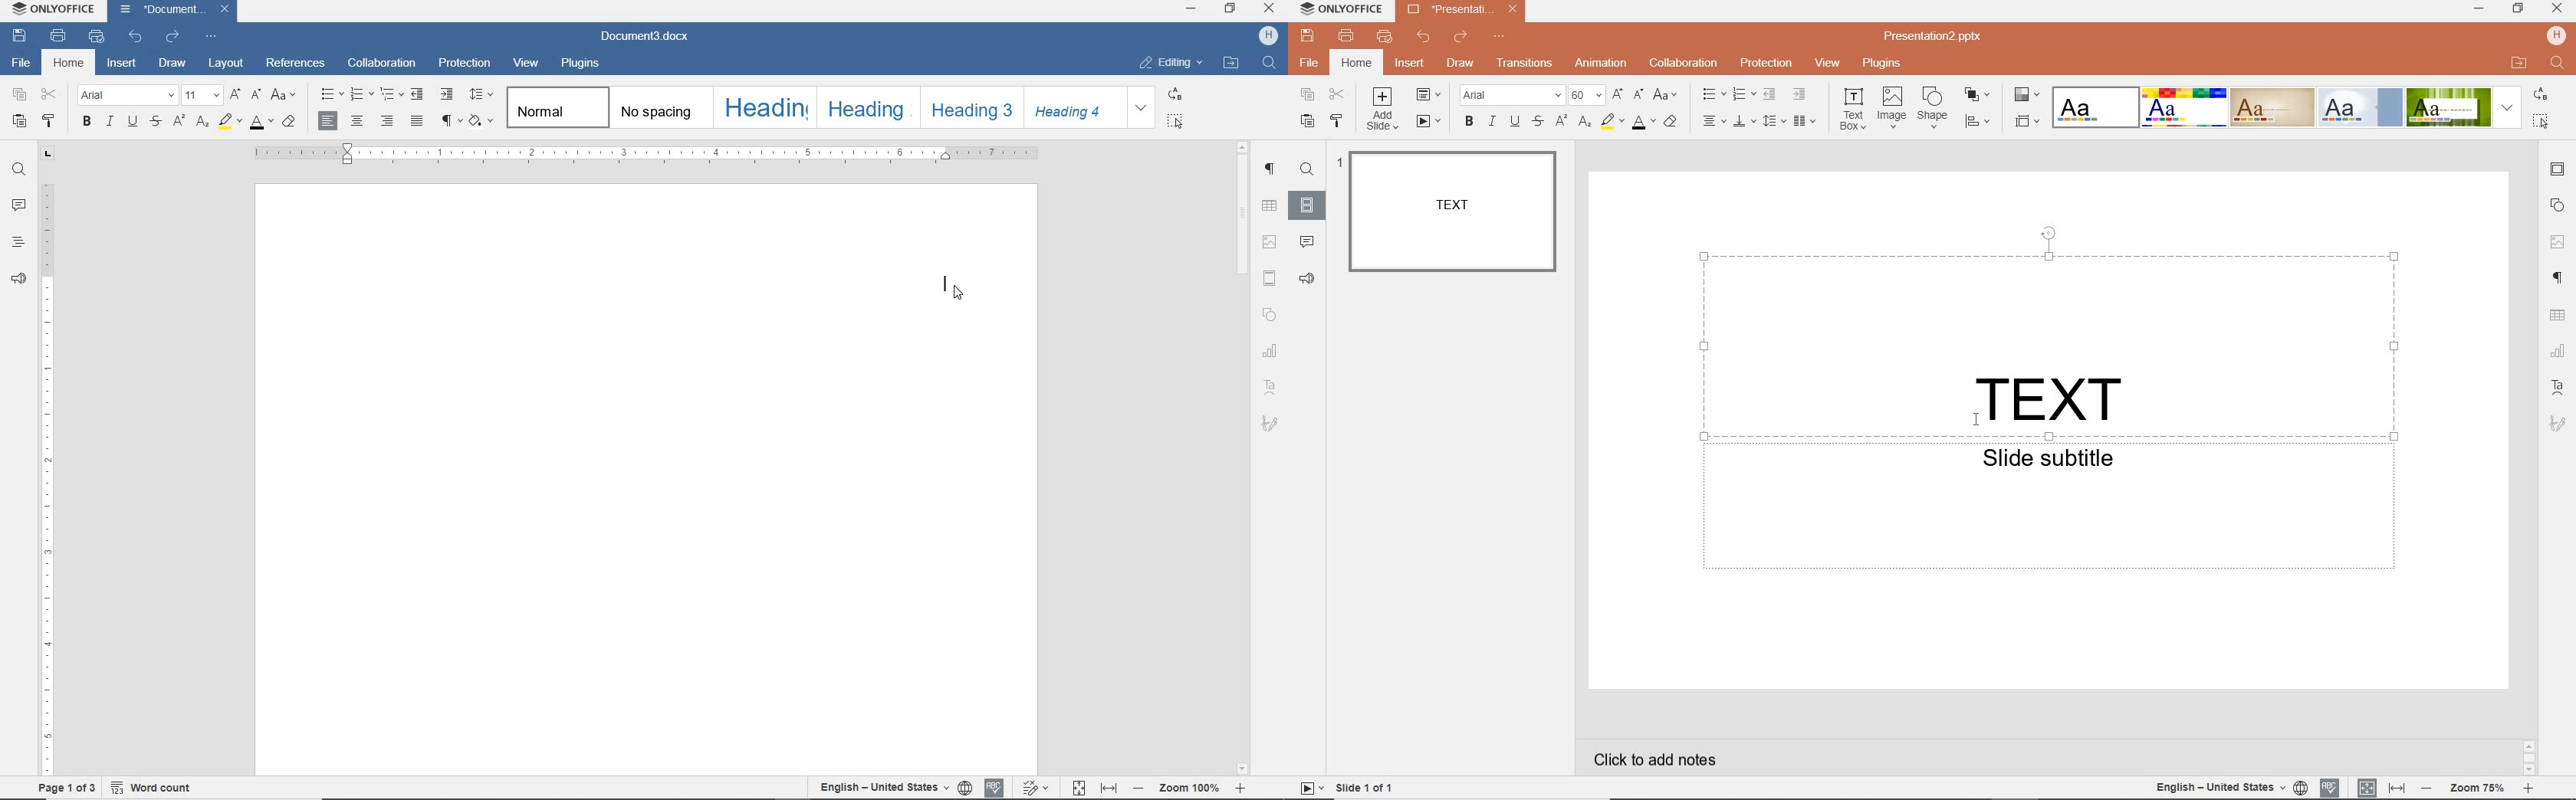 This screenshot has width=2576, height=812. Describe the element at coordinates (479, 119) in the screenshot. I see `SHADING` at that location.